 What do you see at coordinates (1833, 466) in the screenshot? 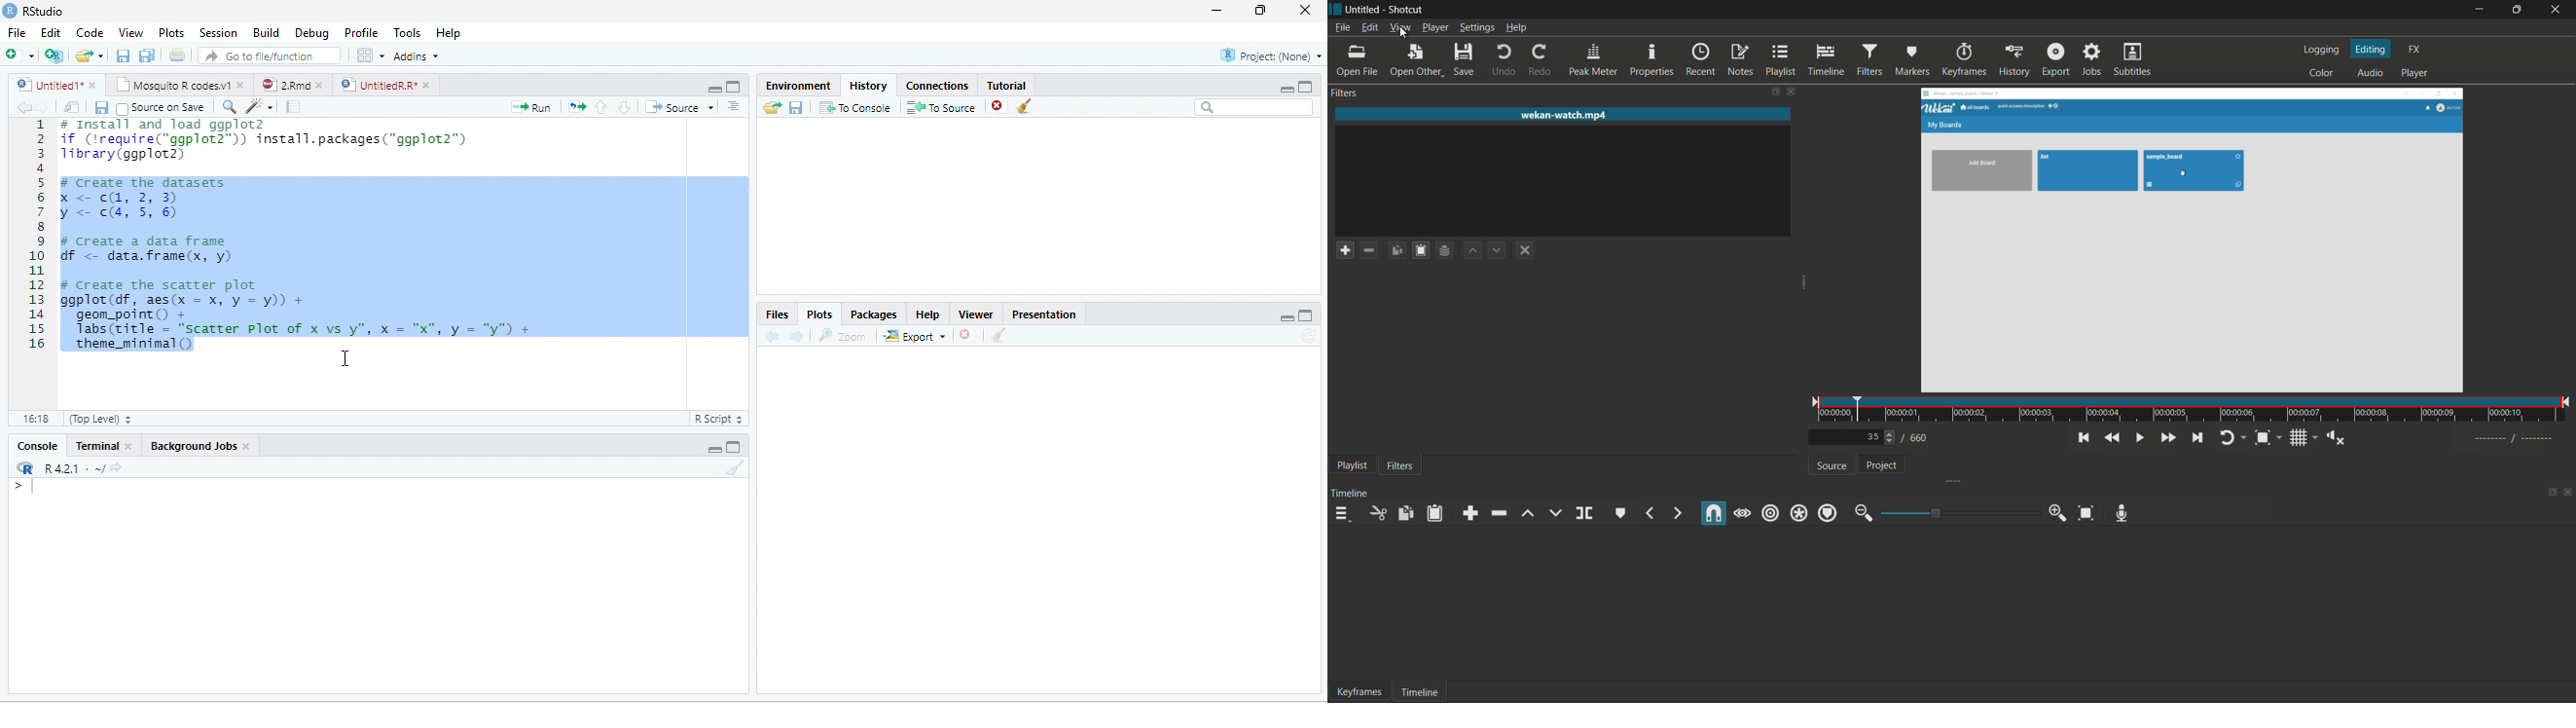
I see `source` at bounding box center [1833, 466].